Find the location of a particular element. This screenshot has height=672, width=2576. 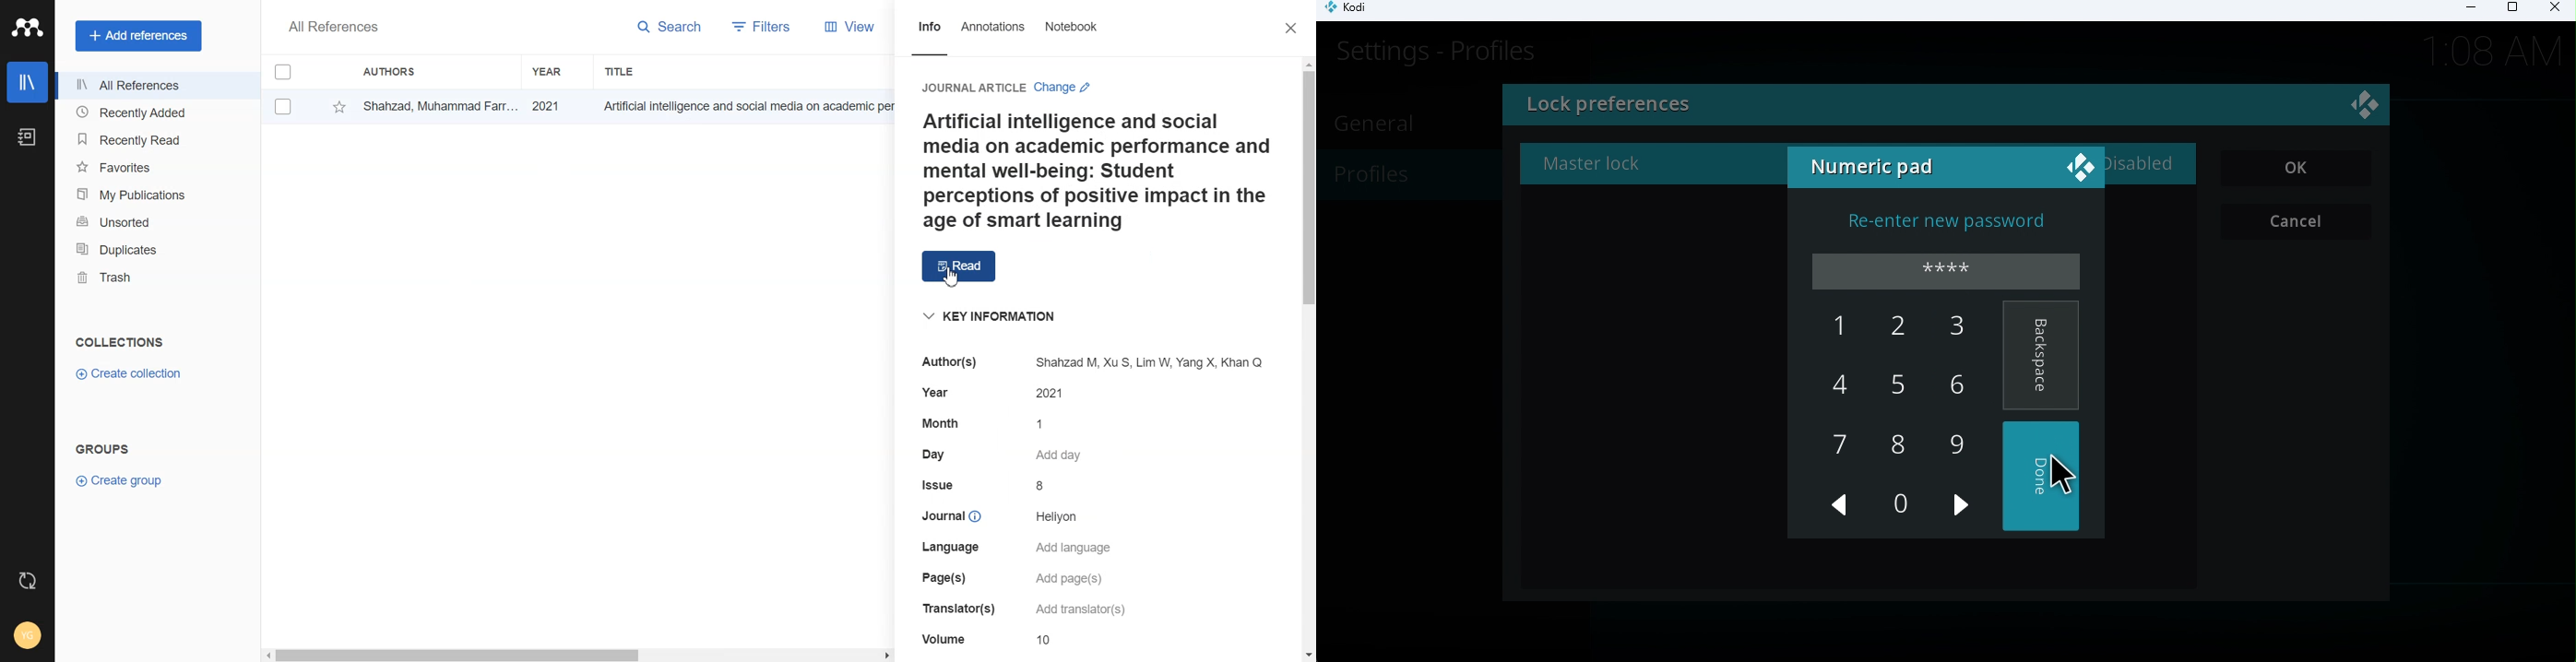

change is located at coordinates (1067, 88).